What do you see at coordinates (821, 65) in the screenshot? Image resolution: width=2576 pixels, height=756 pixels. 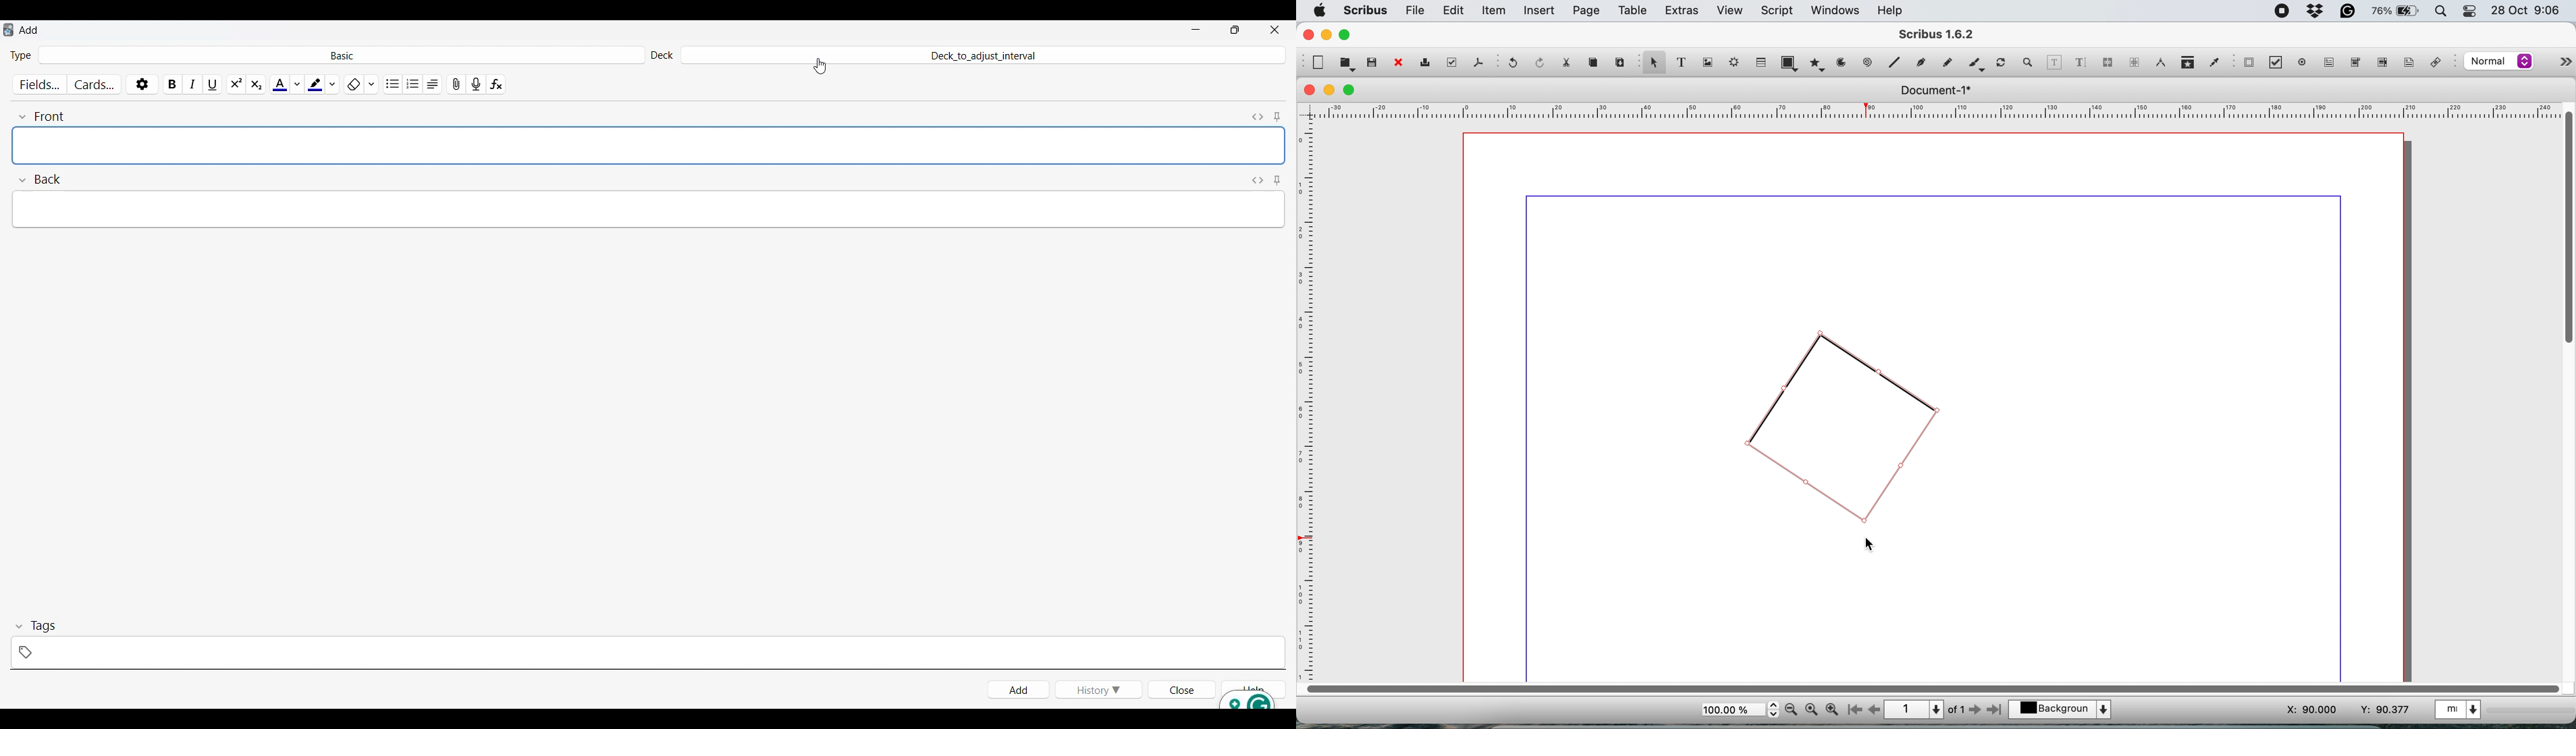 I see `Cursor` at bounding box center [821, 65].